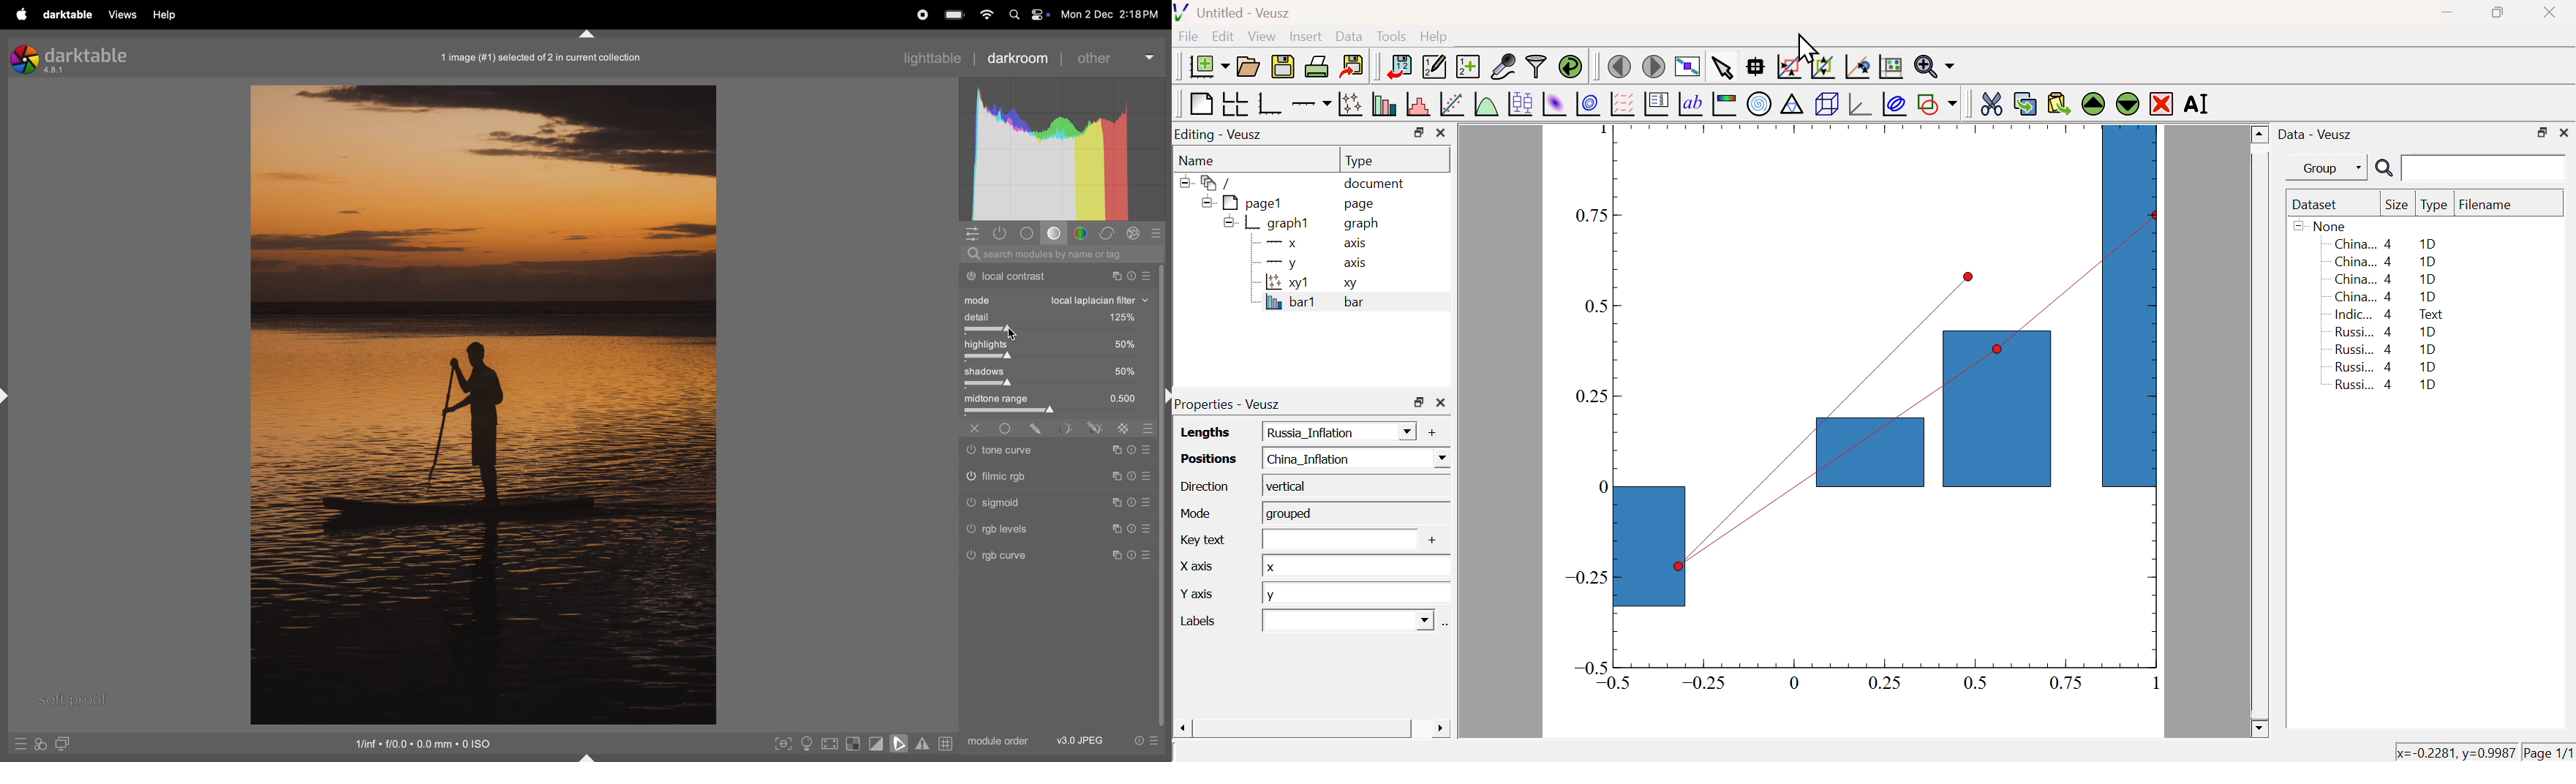  I want to click on sign , so click(1132, 476).